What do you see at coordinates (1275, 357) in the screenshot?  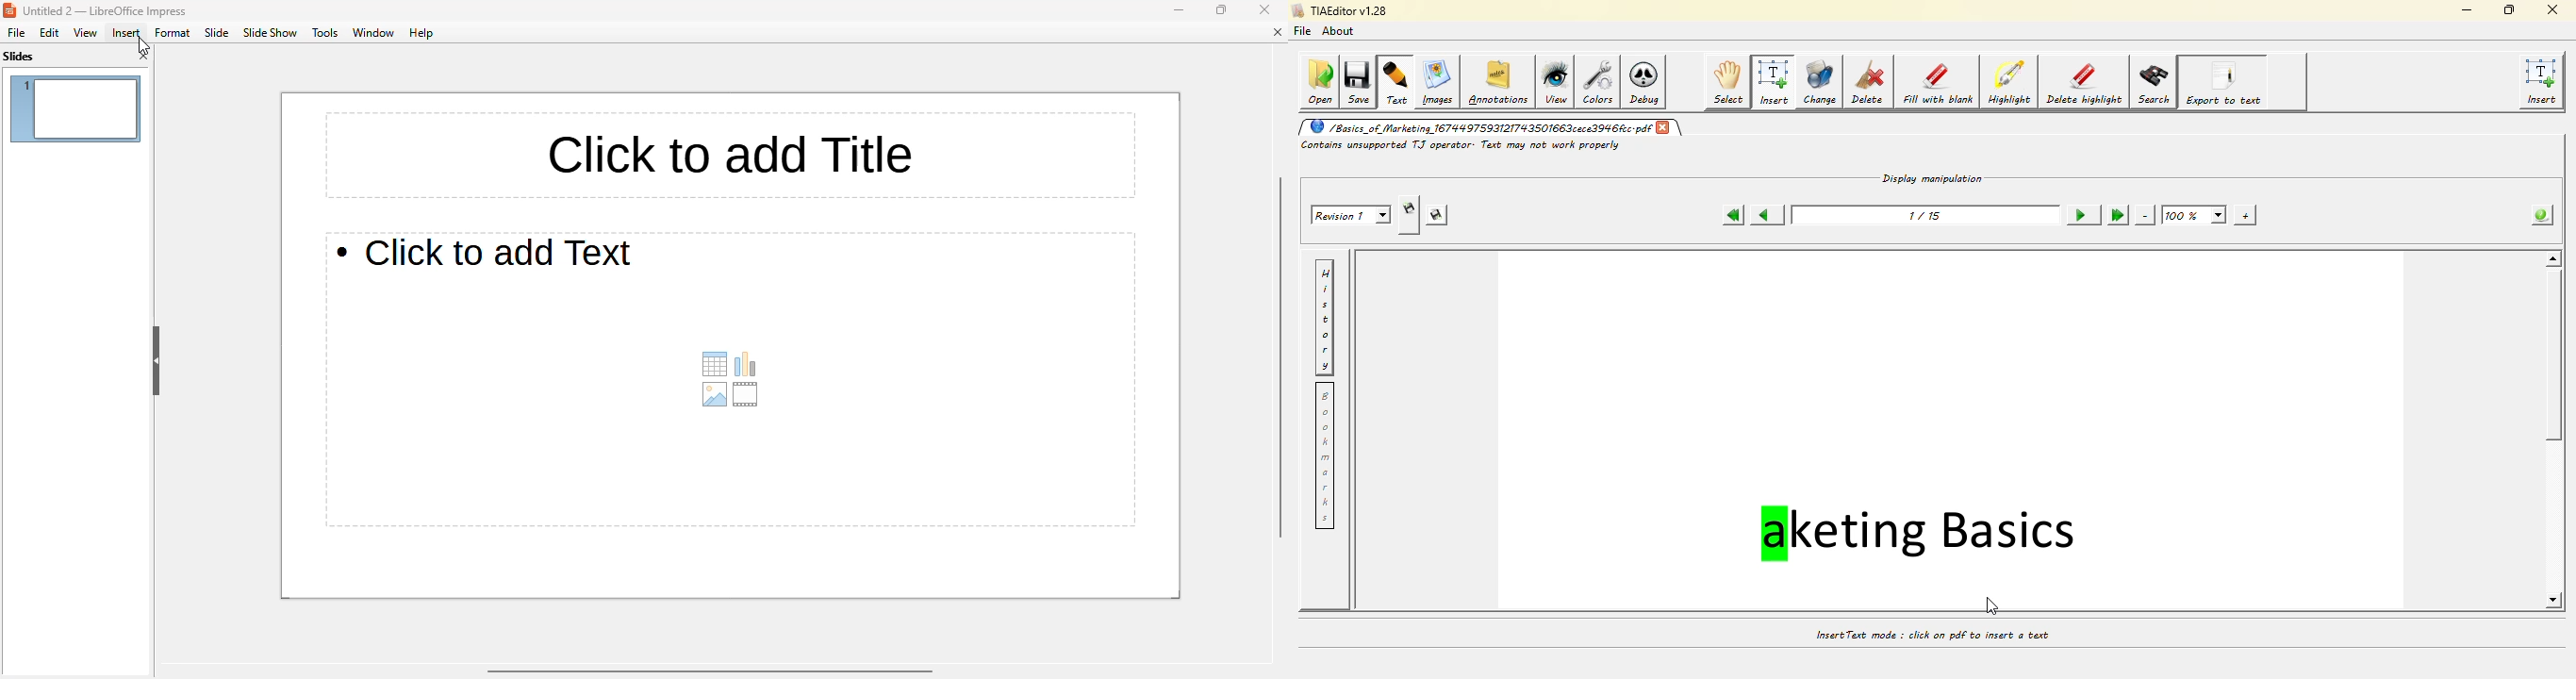 I see `vertical scroll bar` at bounding box center [1275, 357].